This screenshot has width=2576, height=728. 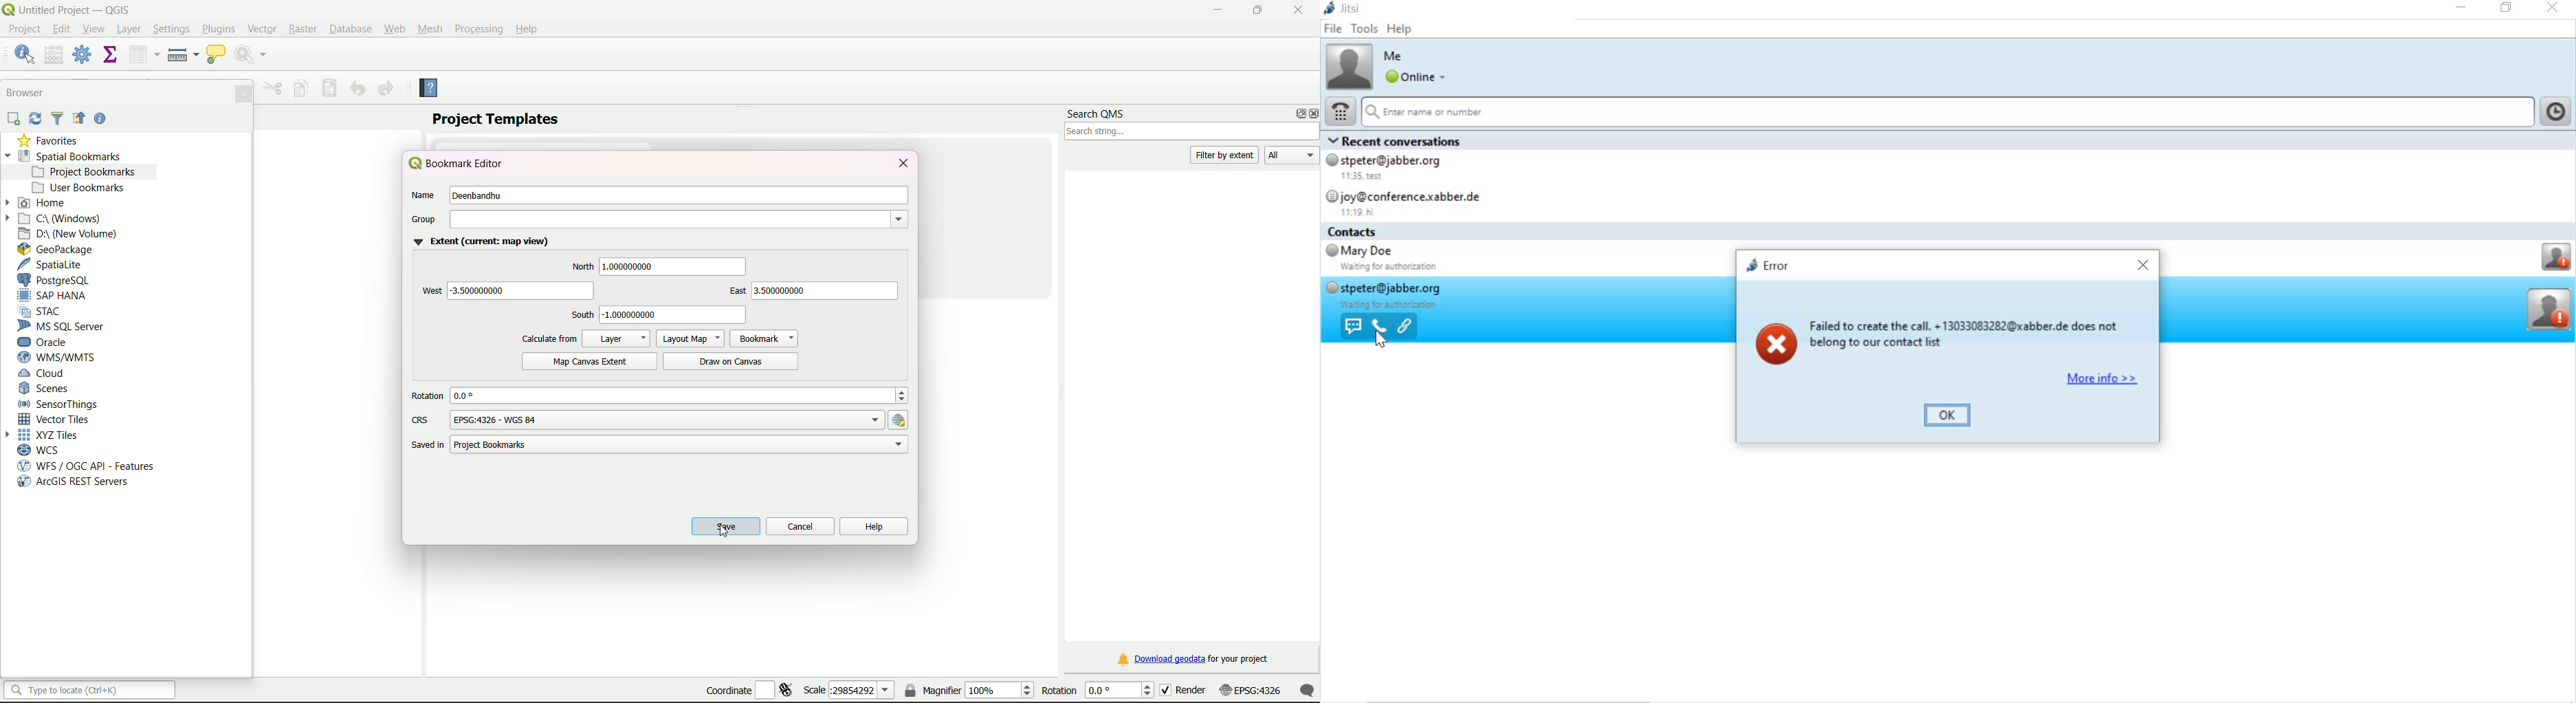 What do you see at coordinates (10, 202) in the screenshot?
I see `Arrow` at bounding box center [10, 202].